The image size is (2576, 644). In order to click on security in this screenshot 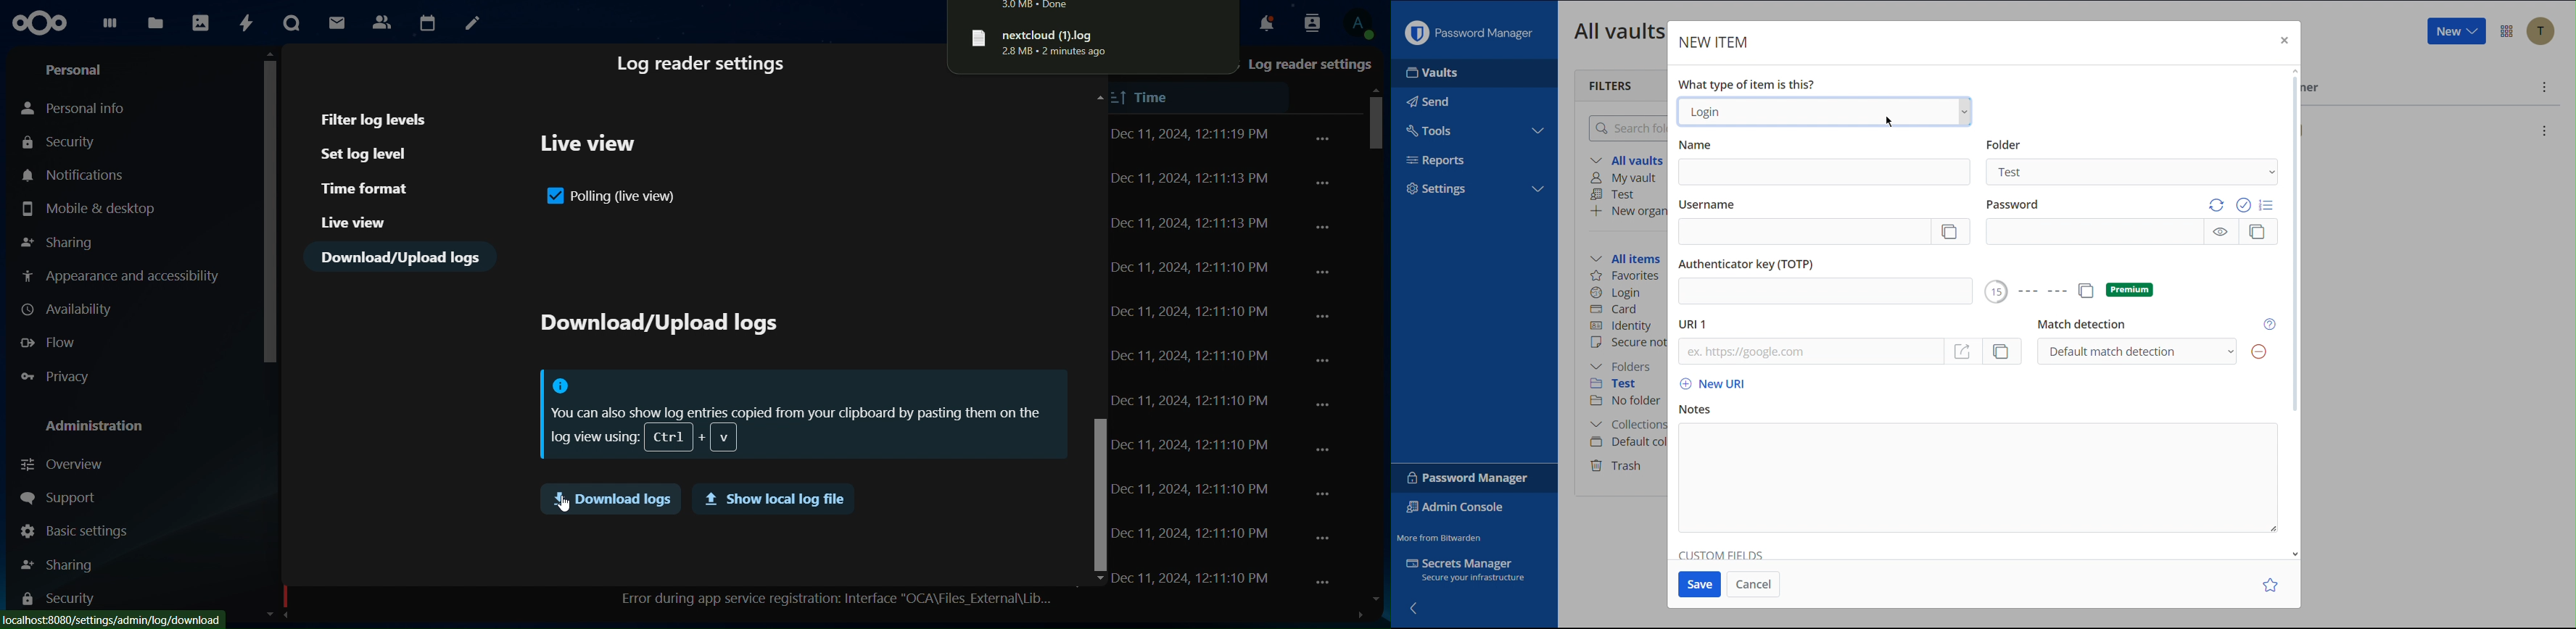, I will do `click(62, 141)`.